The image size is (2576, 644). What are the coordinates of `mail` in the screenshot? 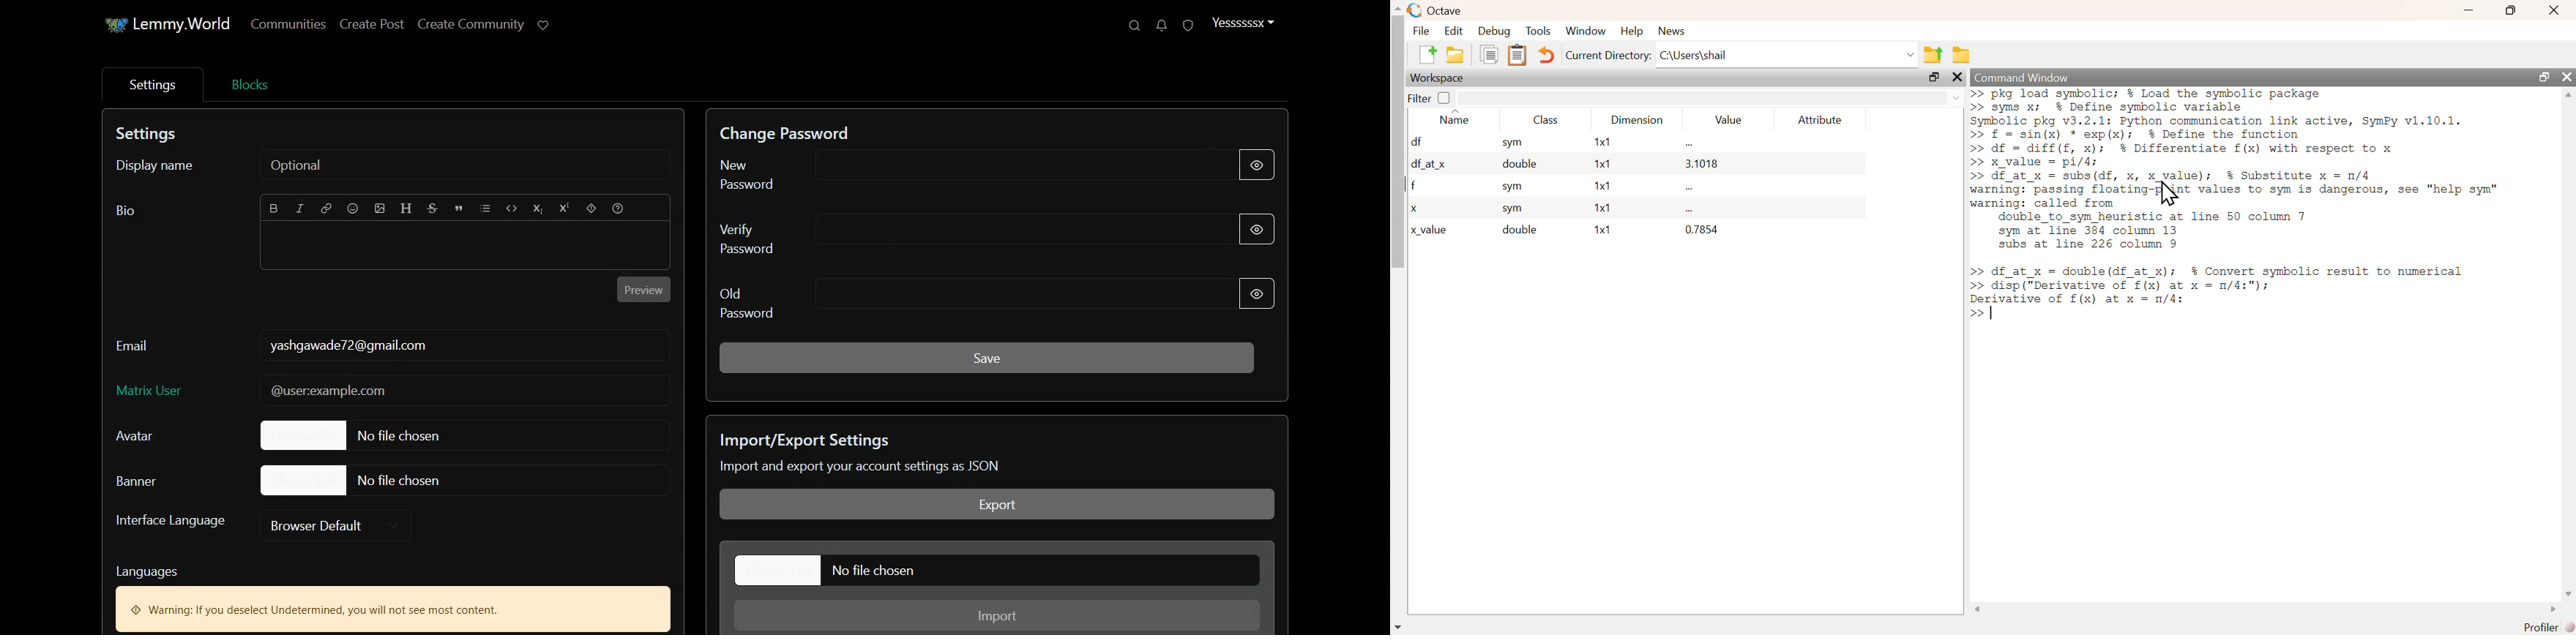 It's located at (366, 388).